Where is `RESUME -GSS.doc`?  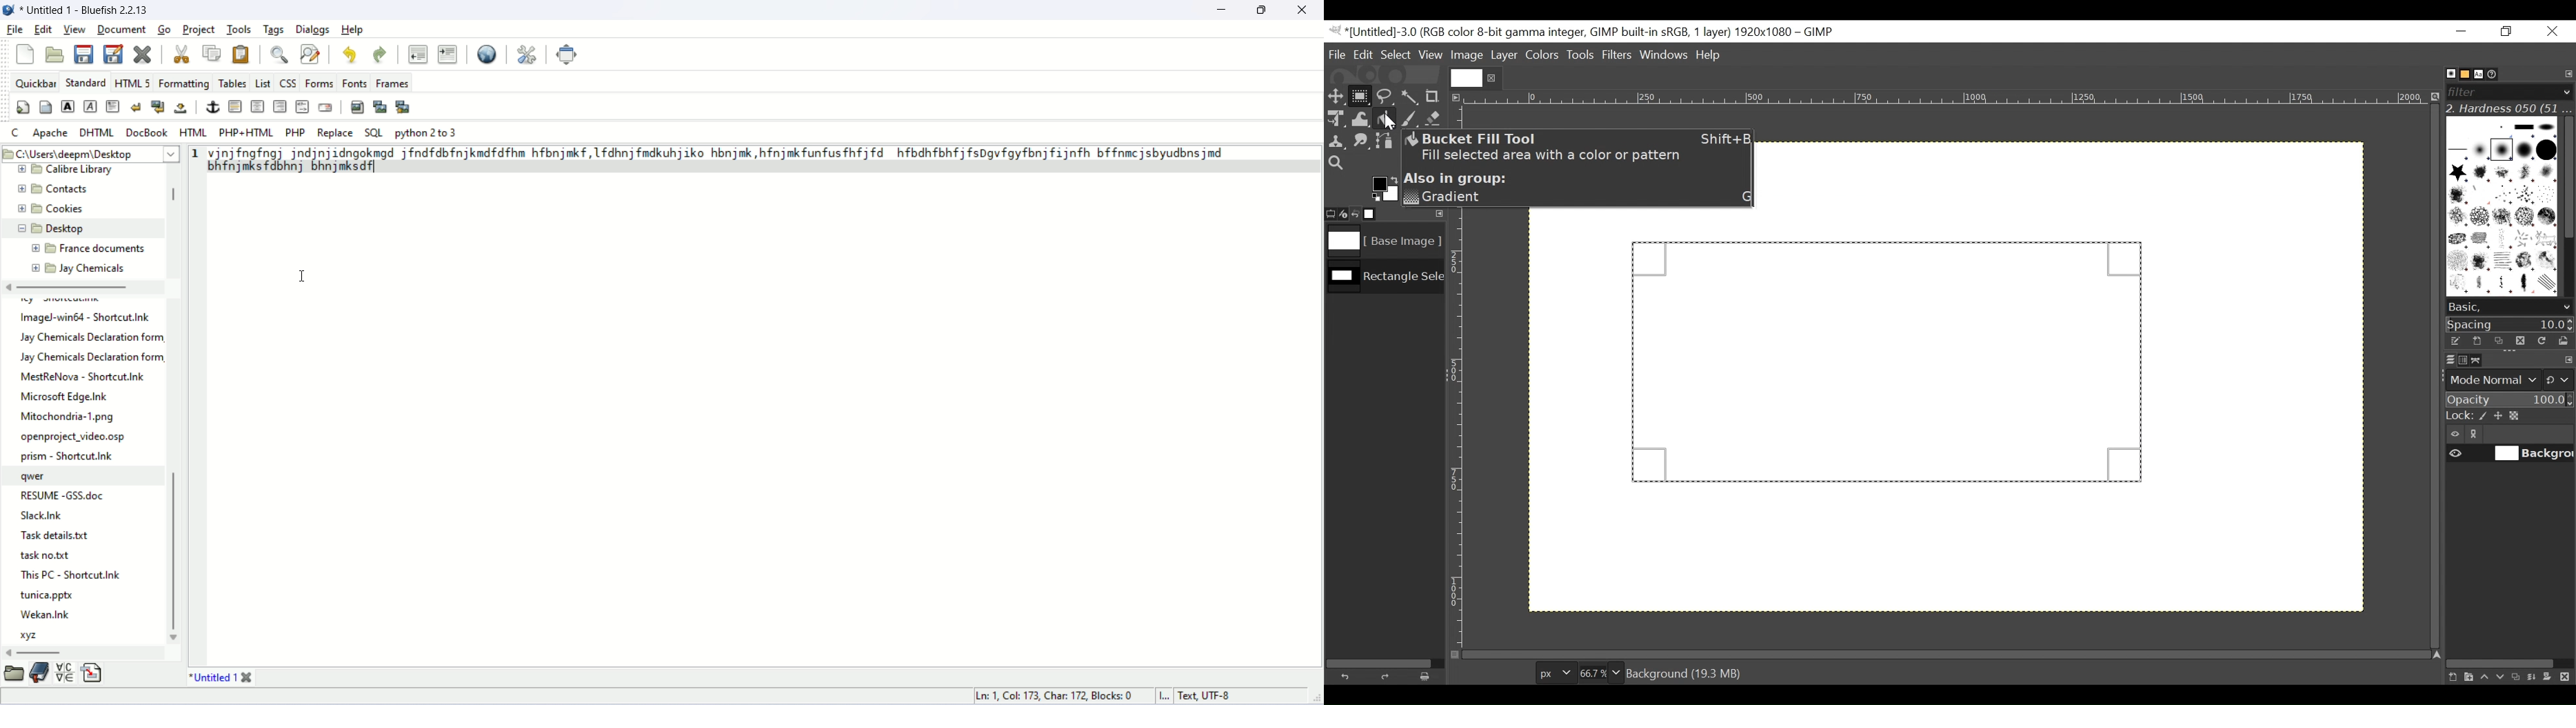
RESUME -GSS.doc is located at coordinates (64, 493).